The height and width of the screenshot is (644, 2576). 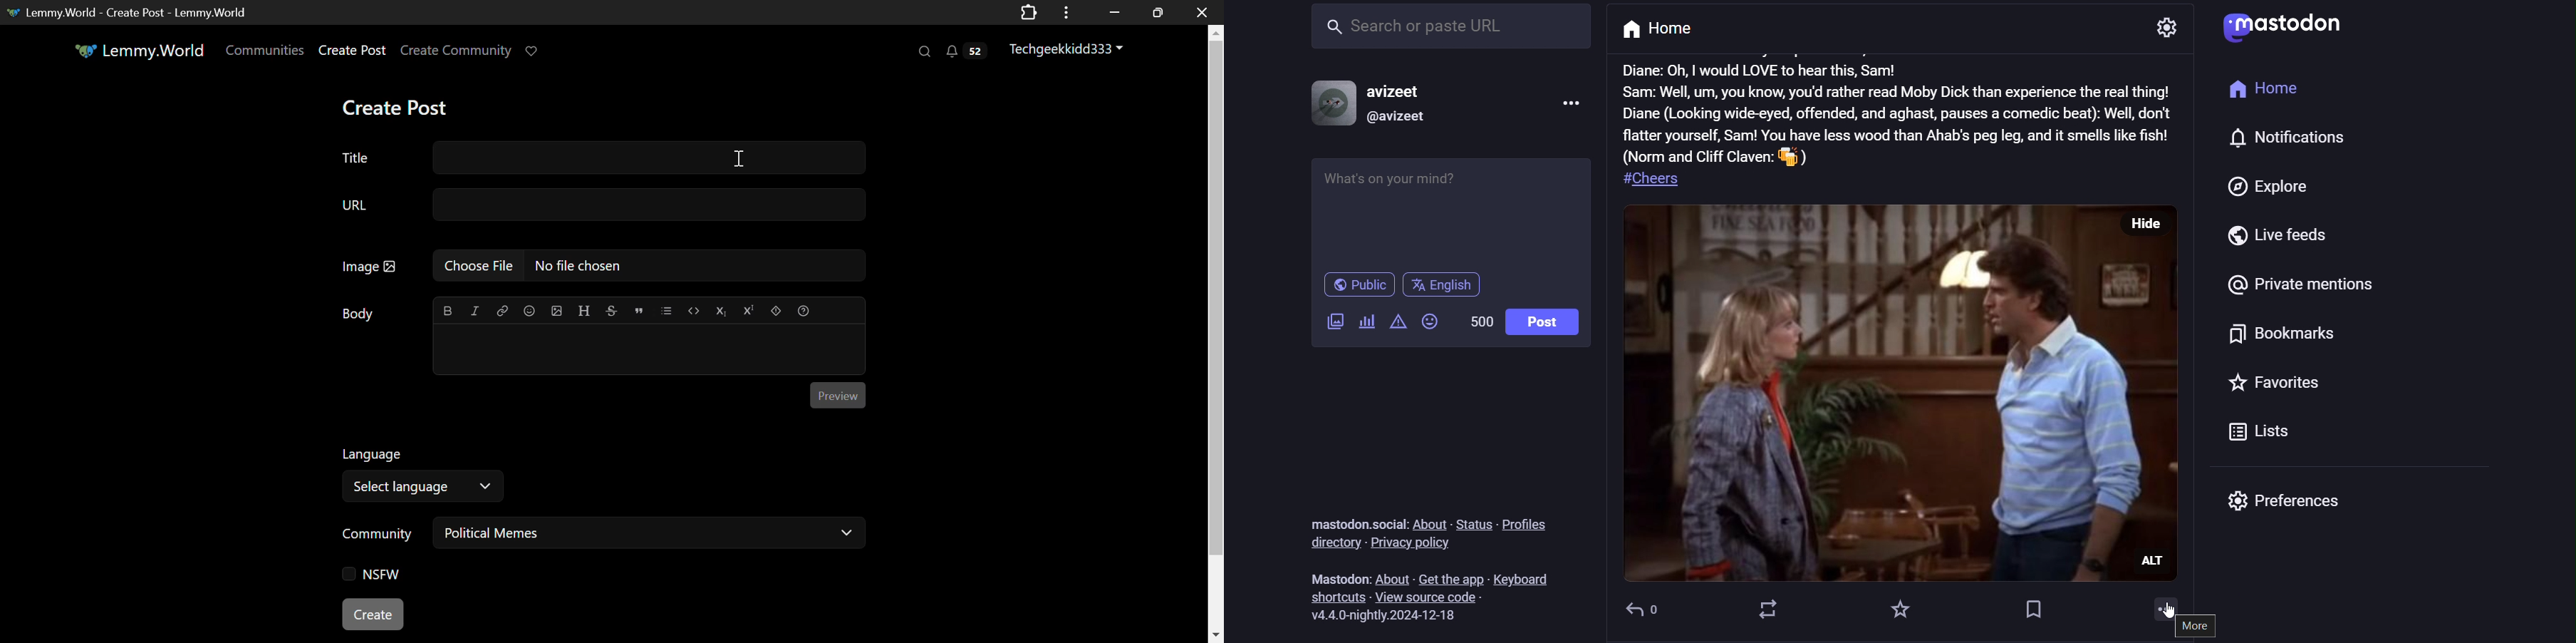 What do you see at coordinates (1861, 393) in the screenshot?
I see `post picture` at bounding box center [1861, 393].